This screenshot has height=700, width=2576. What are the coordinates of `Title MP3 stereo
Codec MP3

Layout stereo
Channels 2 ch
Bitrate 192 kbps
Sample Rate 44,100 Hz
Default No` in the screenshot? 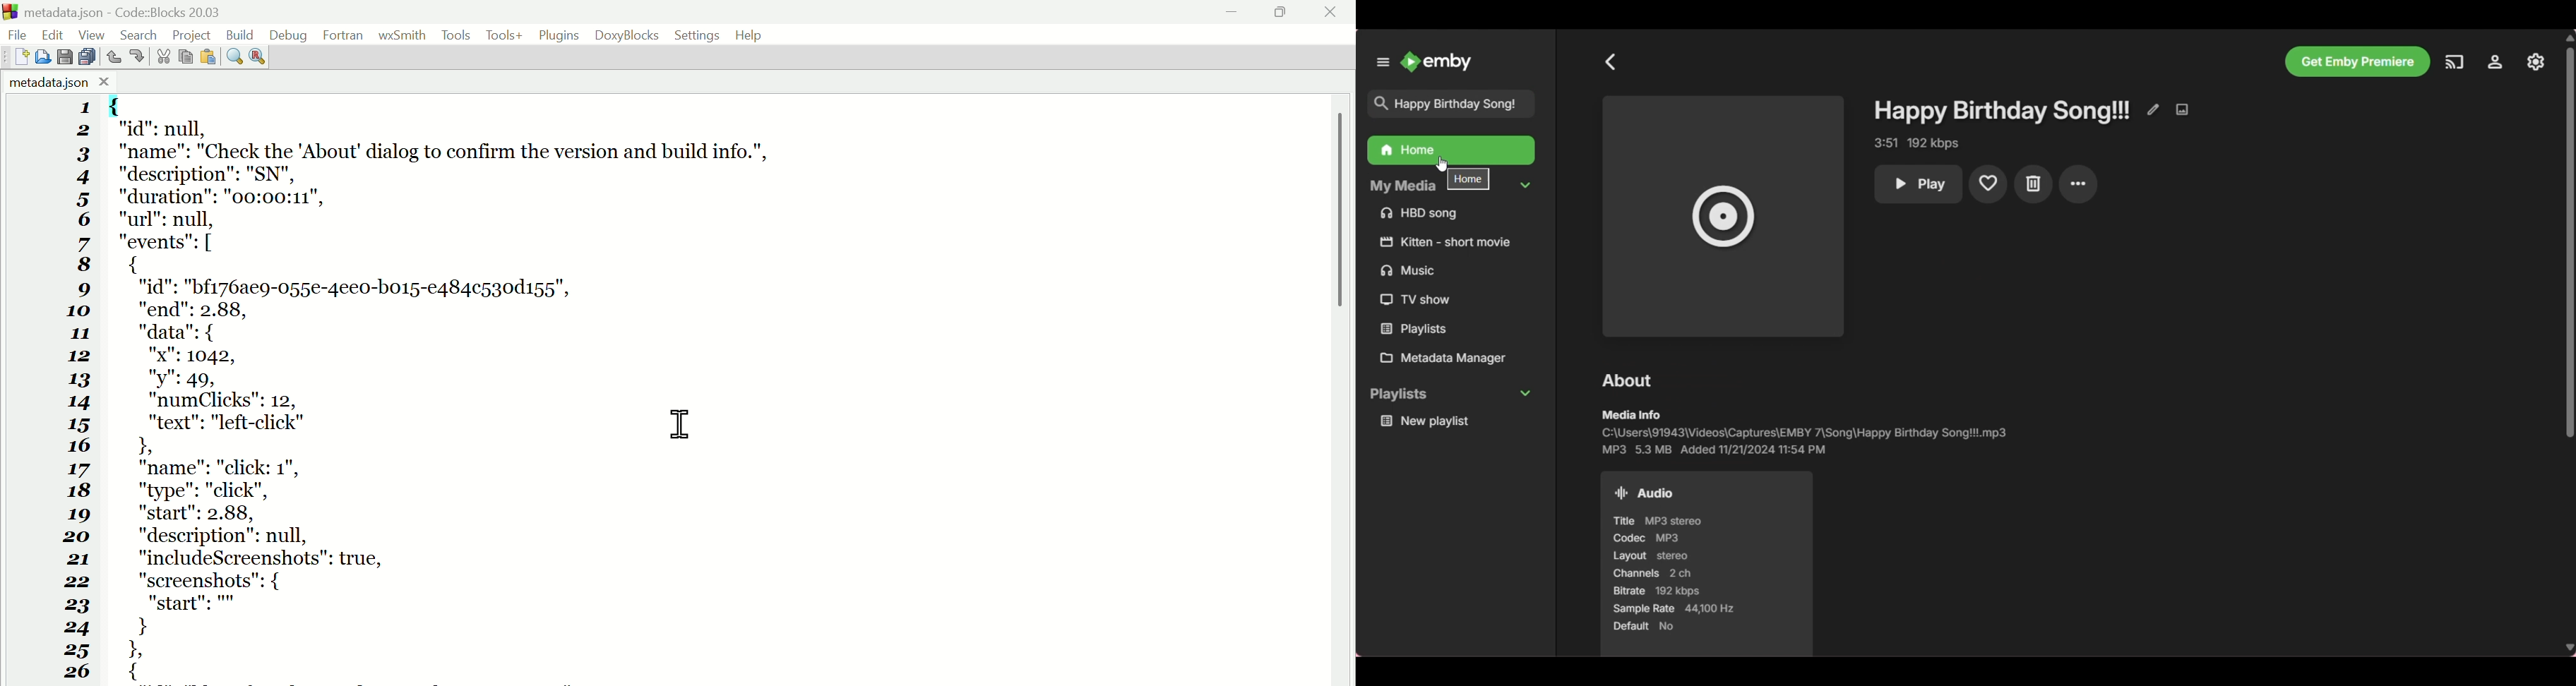 It's located at (1675, 579).